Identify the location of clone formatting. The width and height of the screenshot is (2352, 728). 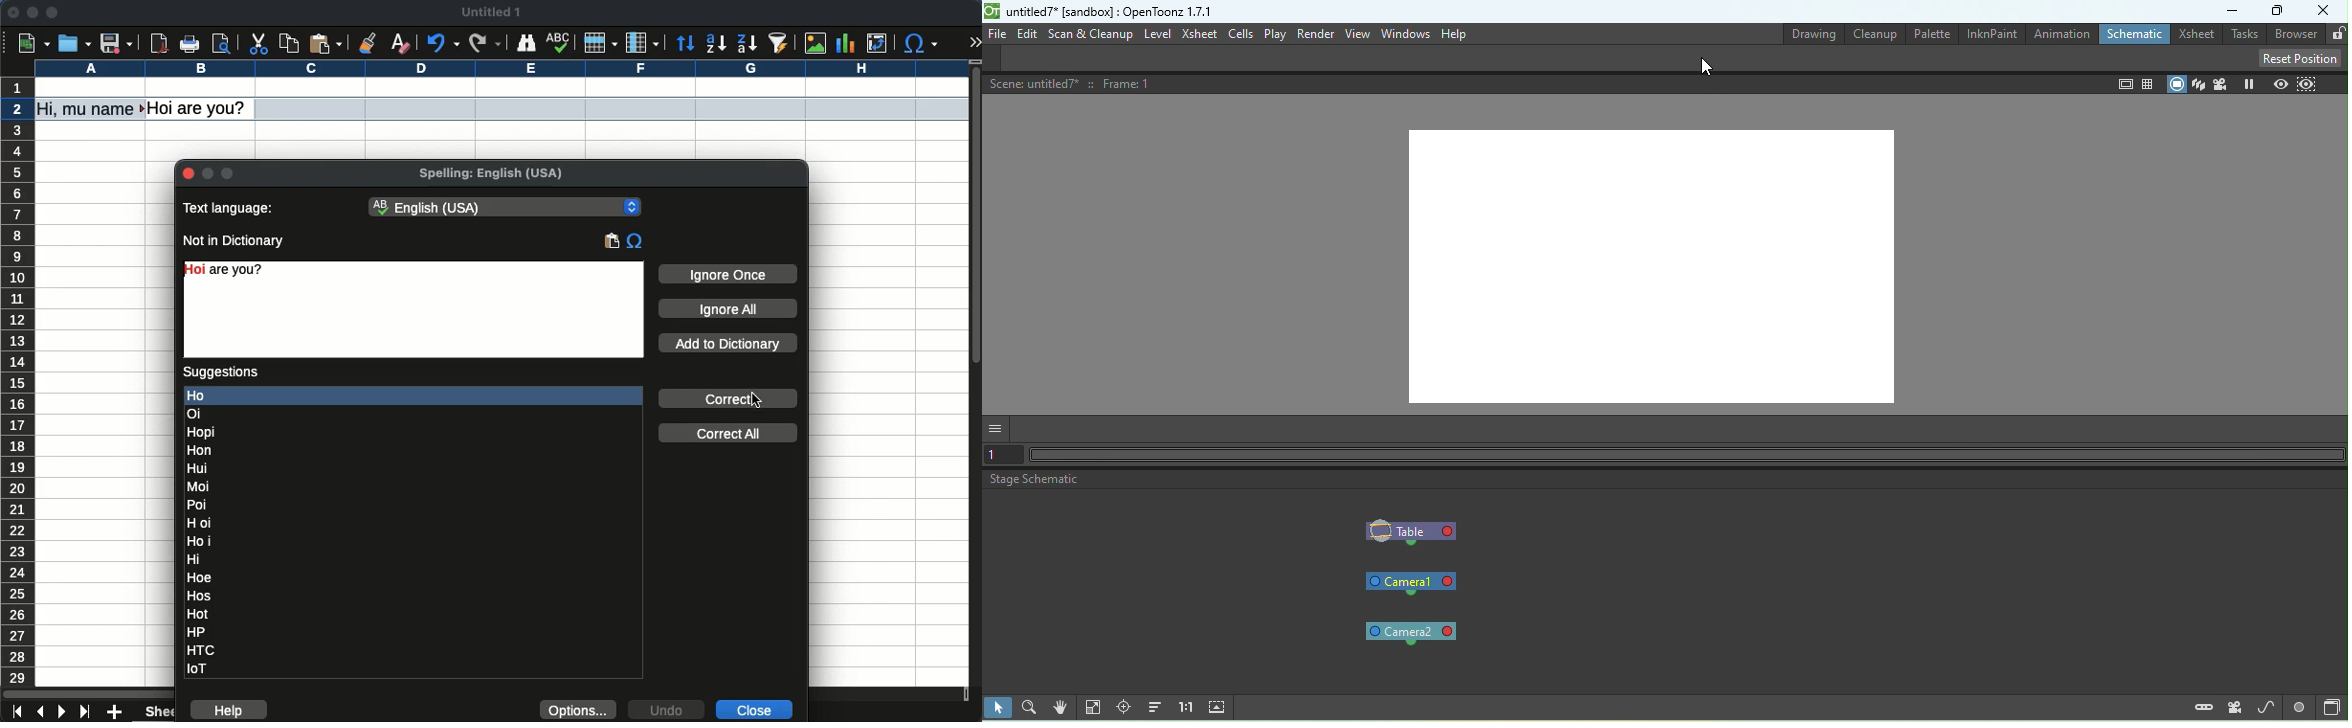
(366, 41).